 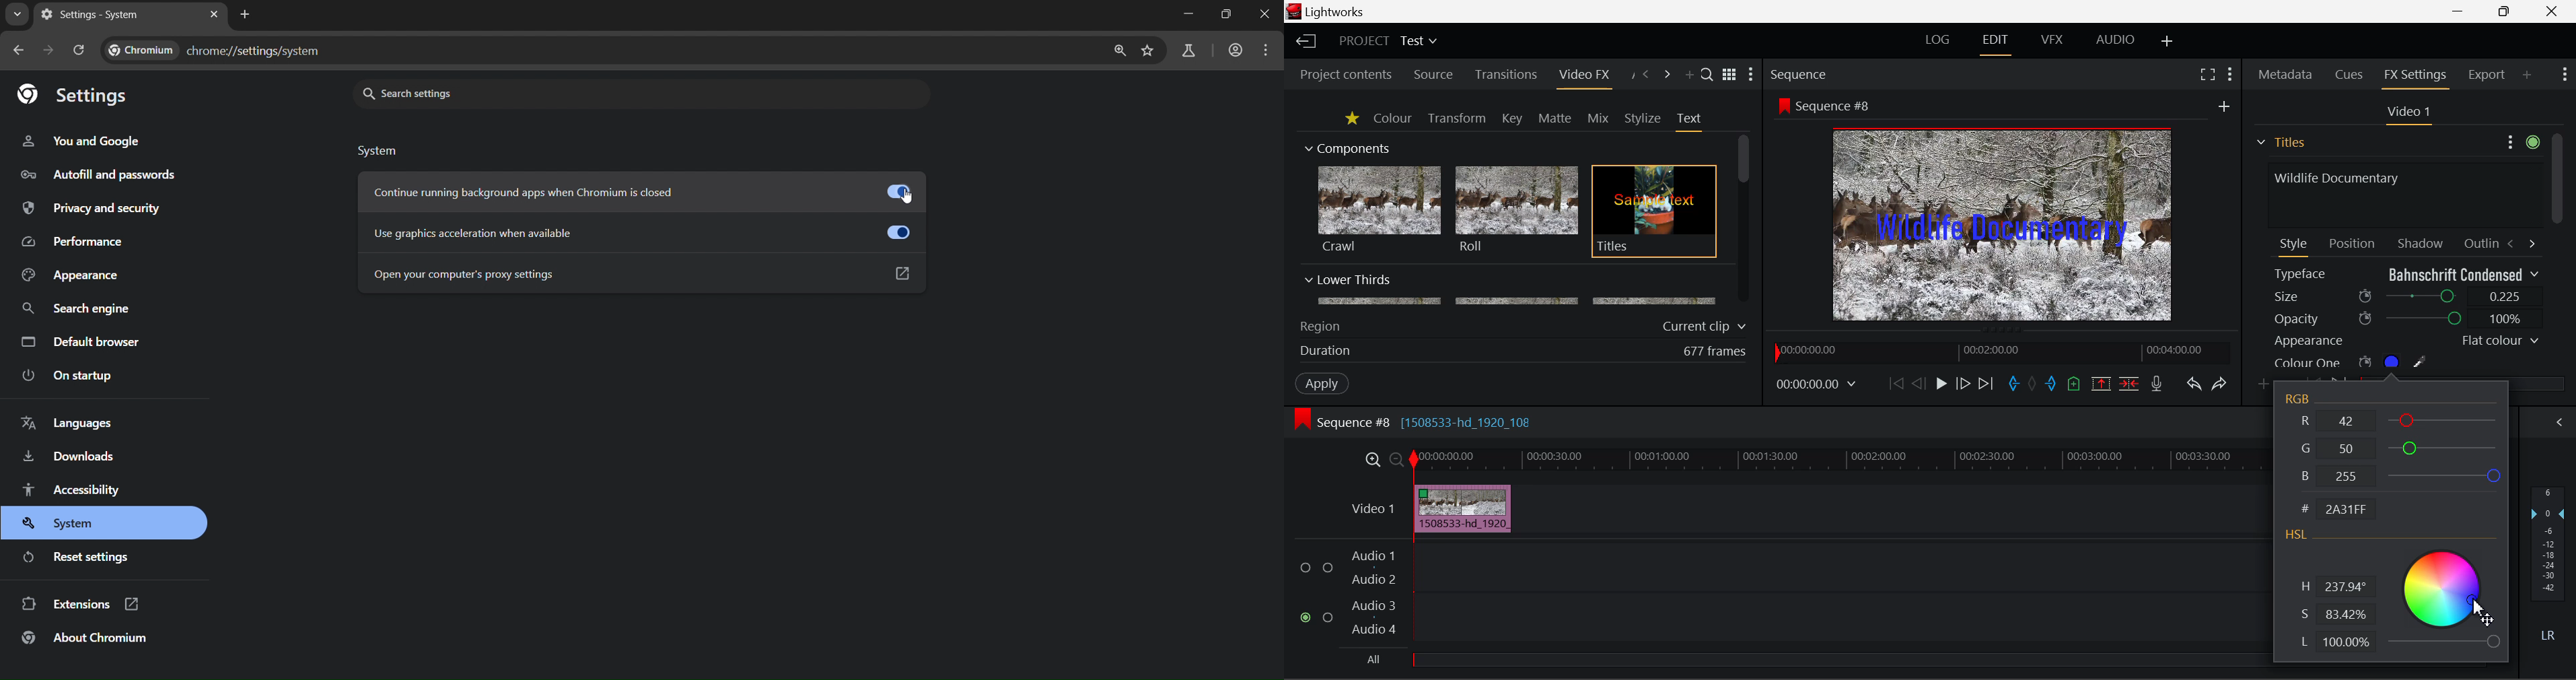 What do you see at coordinates (1373, 463) in the screenshot?
I see `Zoom In Timeline` at bounding box center [1373, 463].